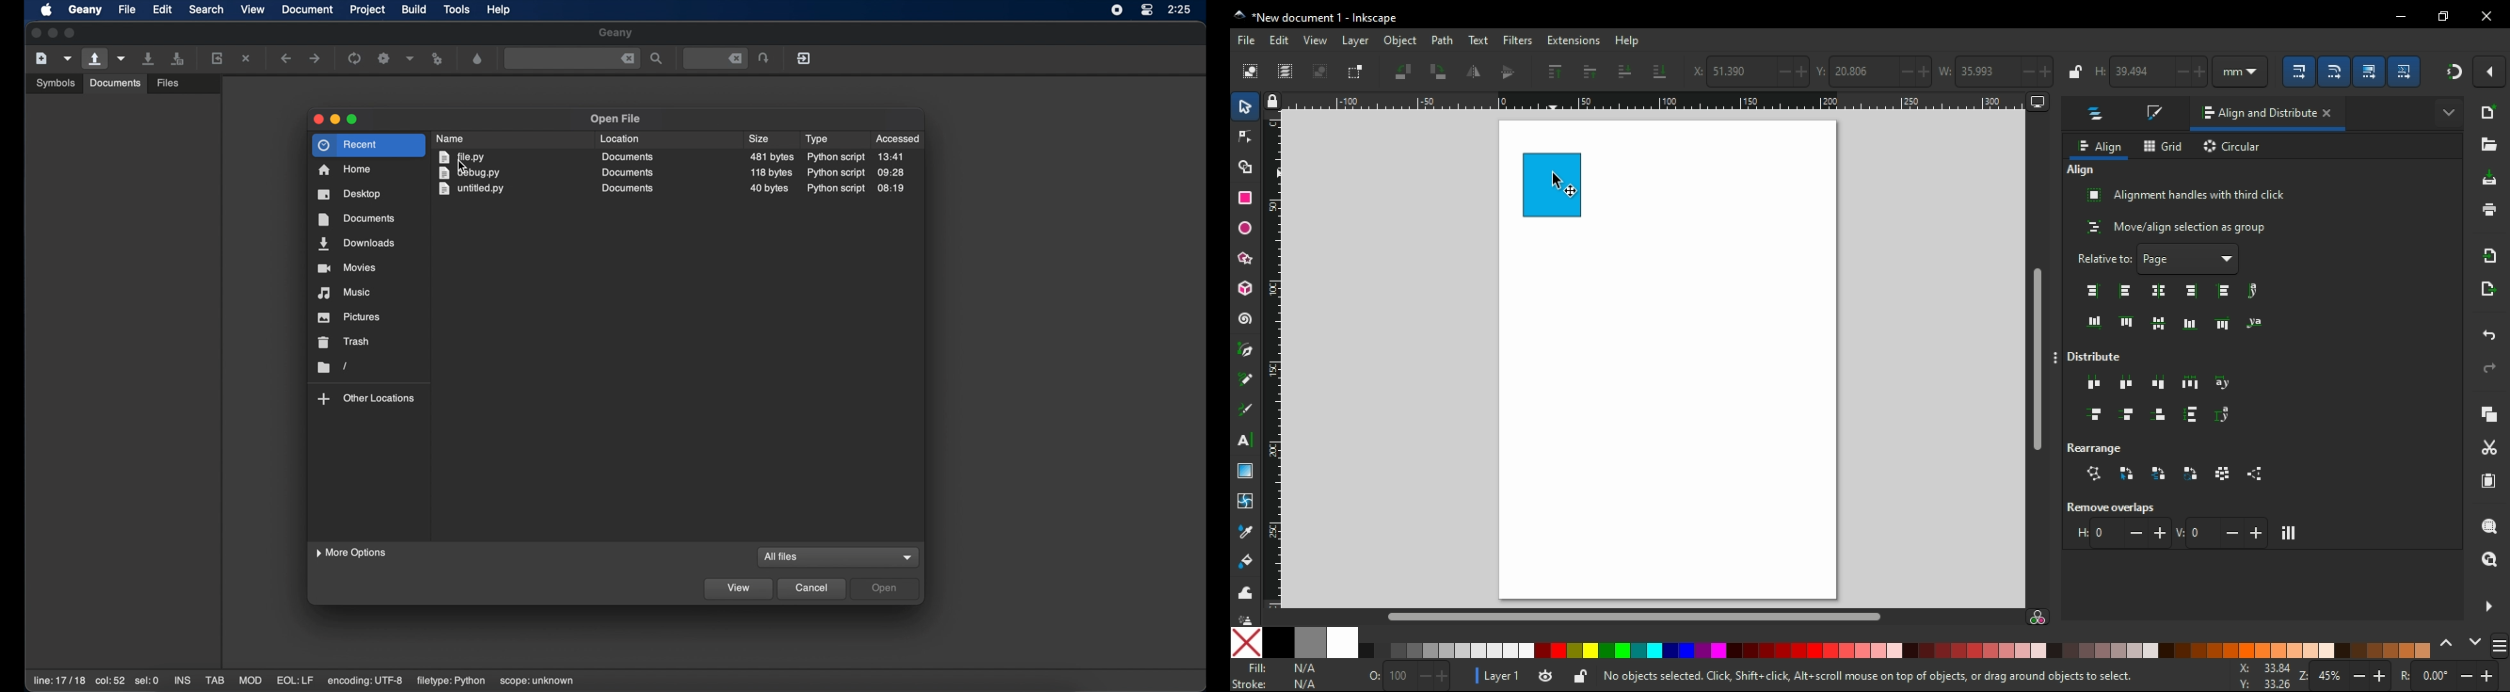 The height and width of the screenshot is (700, 2520). What do you see at coordinates (2127, 321) in the screenshot?
I see `align to top edges` at bounding box center [2127, 321].